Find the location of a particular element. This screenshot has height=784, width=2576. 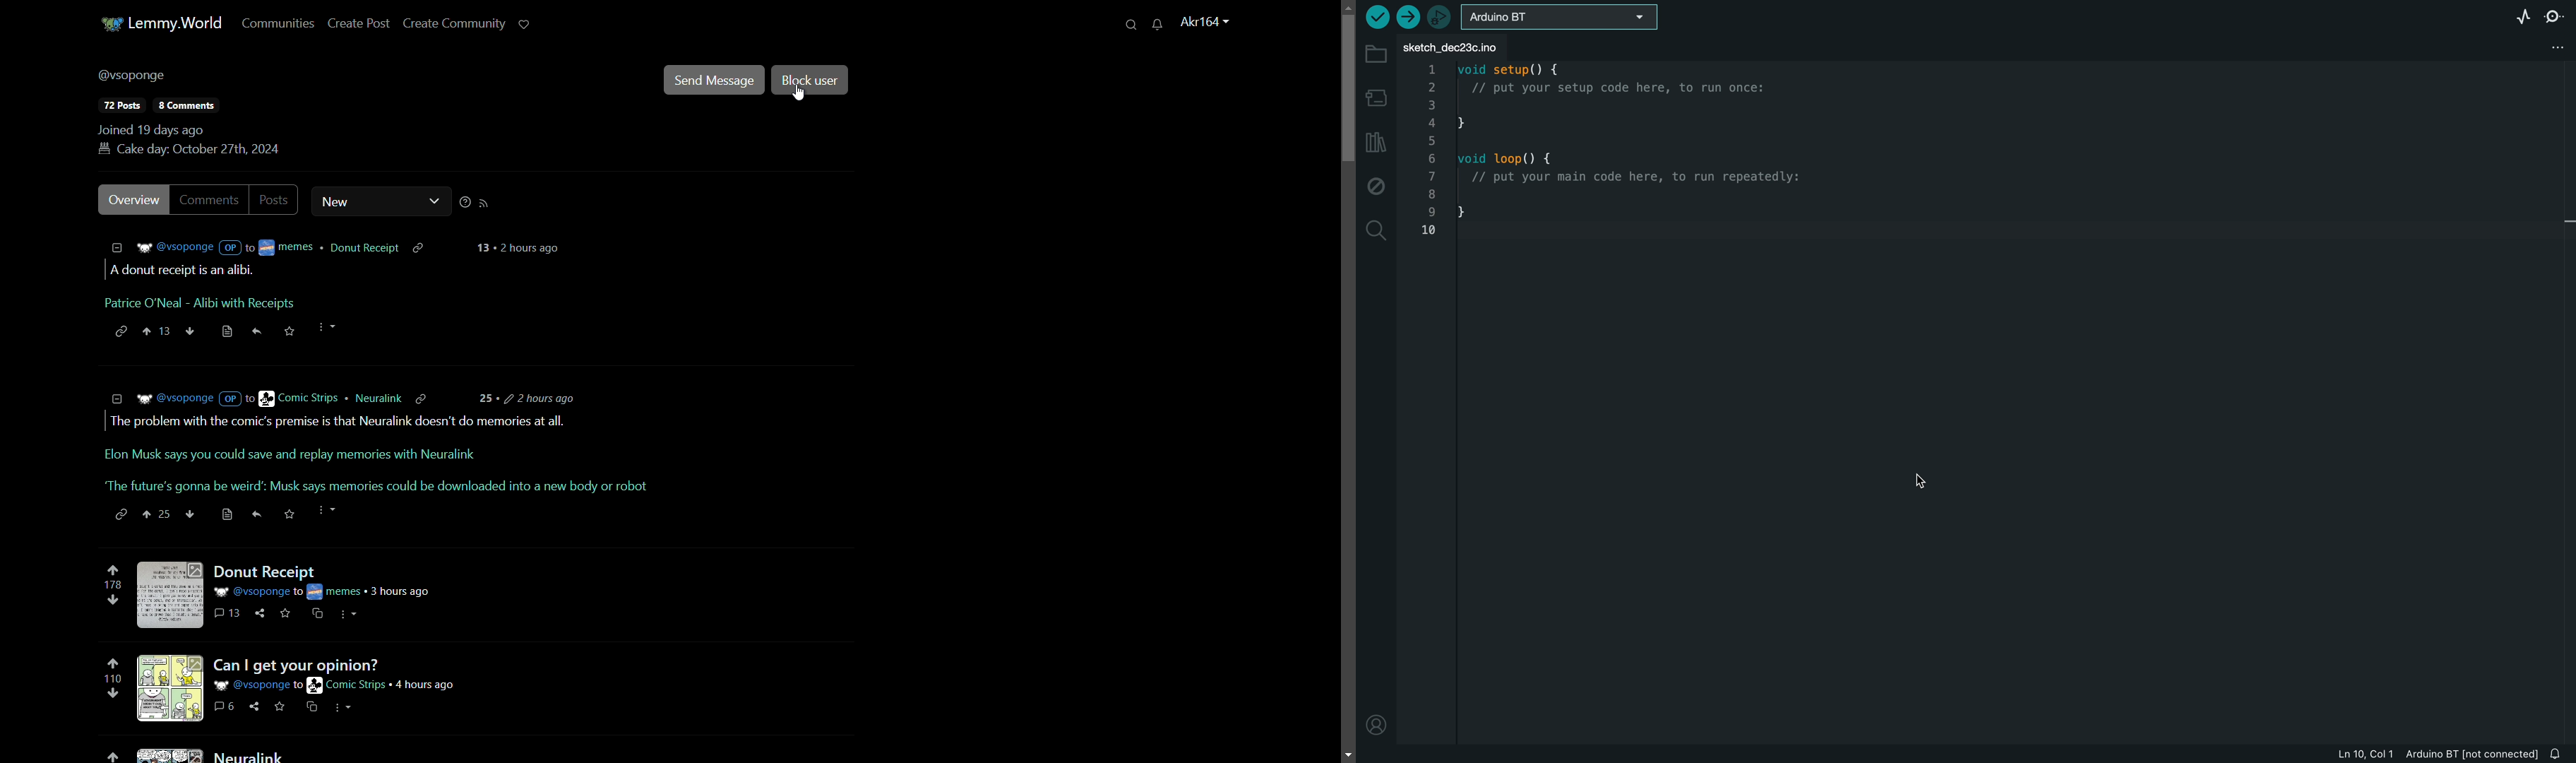

comment-2 is located at coordinates (378, 455).